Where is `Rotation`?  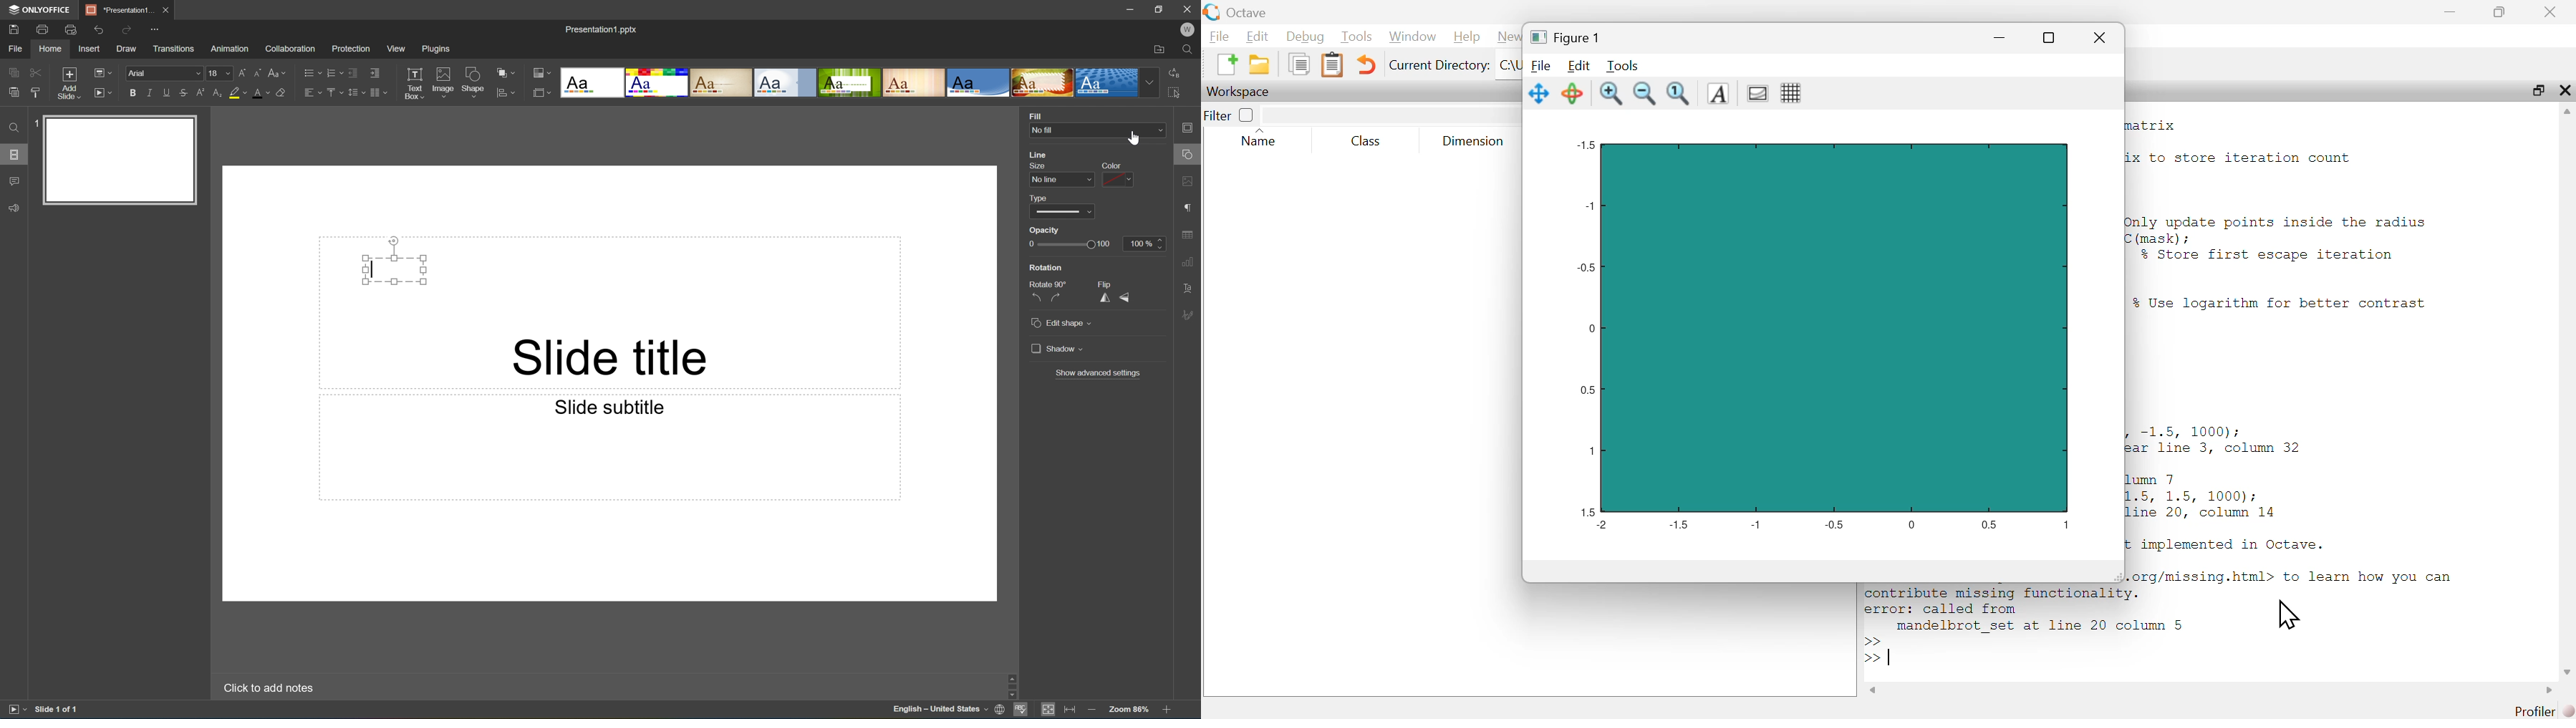 Rotation is located at coordinates (1047, 268).